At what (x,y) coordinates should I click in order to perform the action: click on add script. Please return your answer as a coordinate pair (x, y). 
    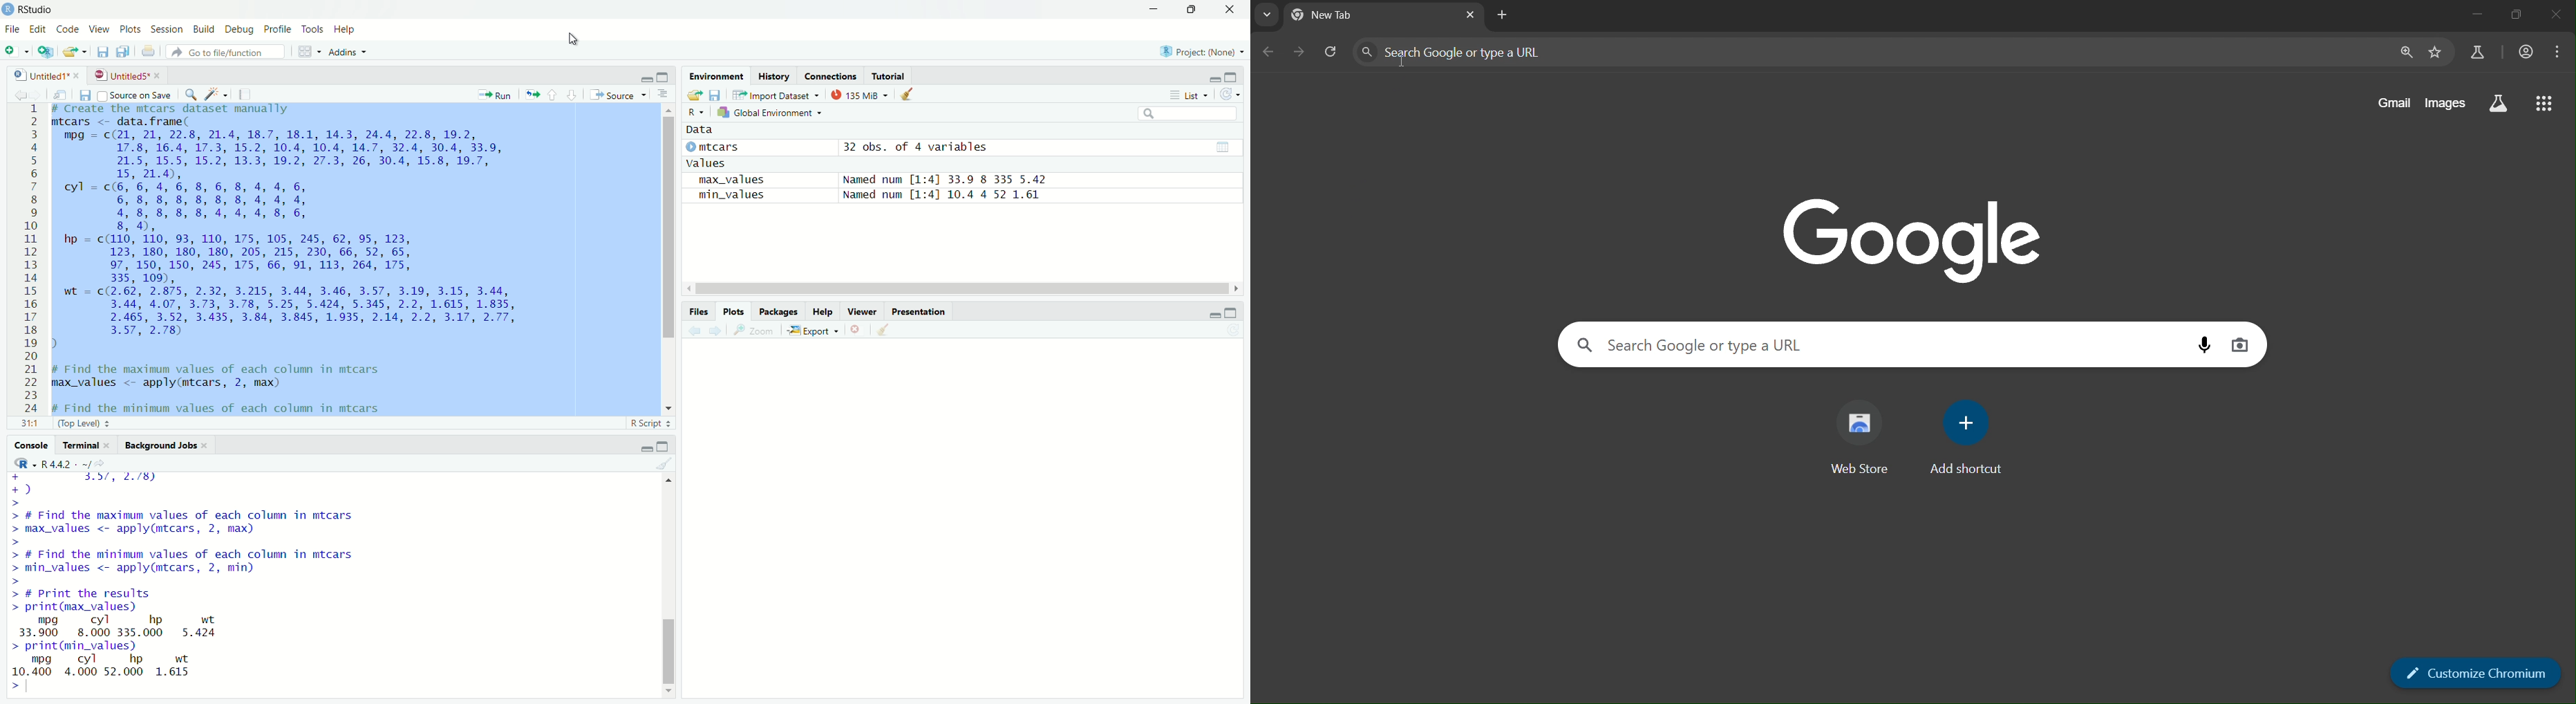
    Looking at the image, I should click on (46, 53).